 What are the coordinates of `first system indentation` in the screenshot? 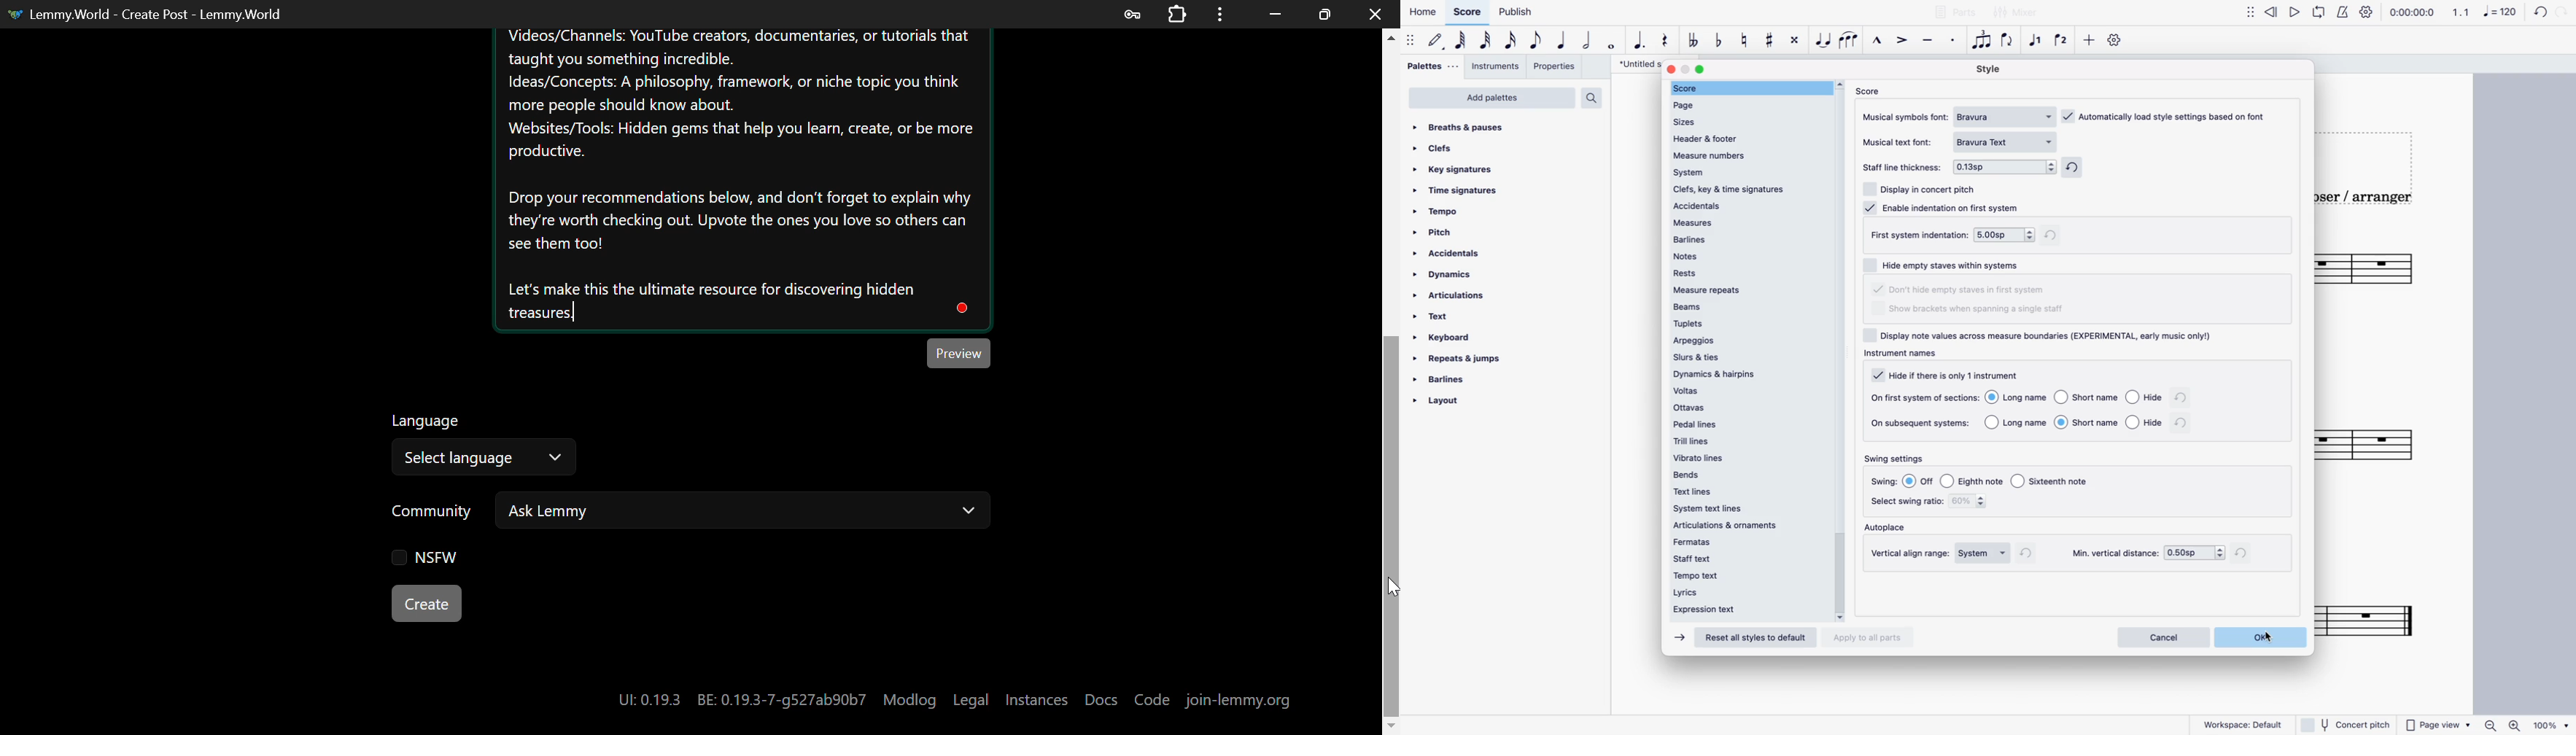 It's located at (1921, 234).